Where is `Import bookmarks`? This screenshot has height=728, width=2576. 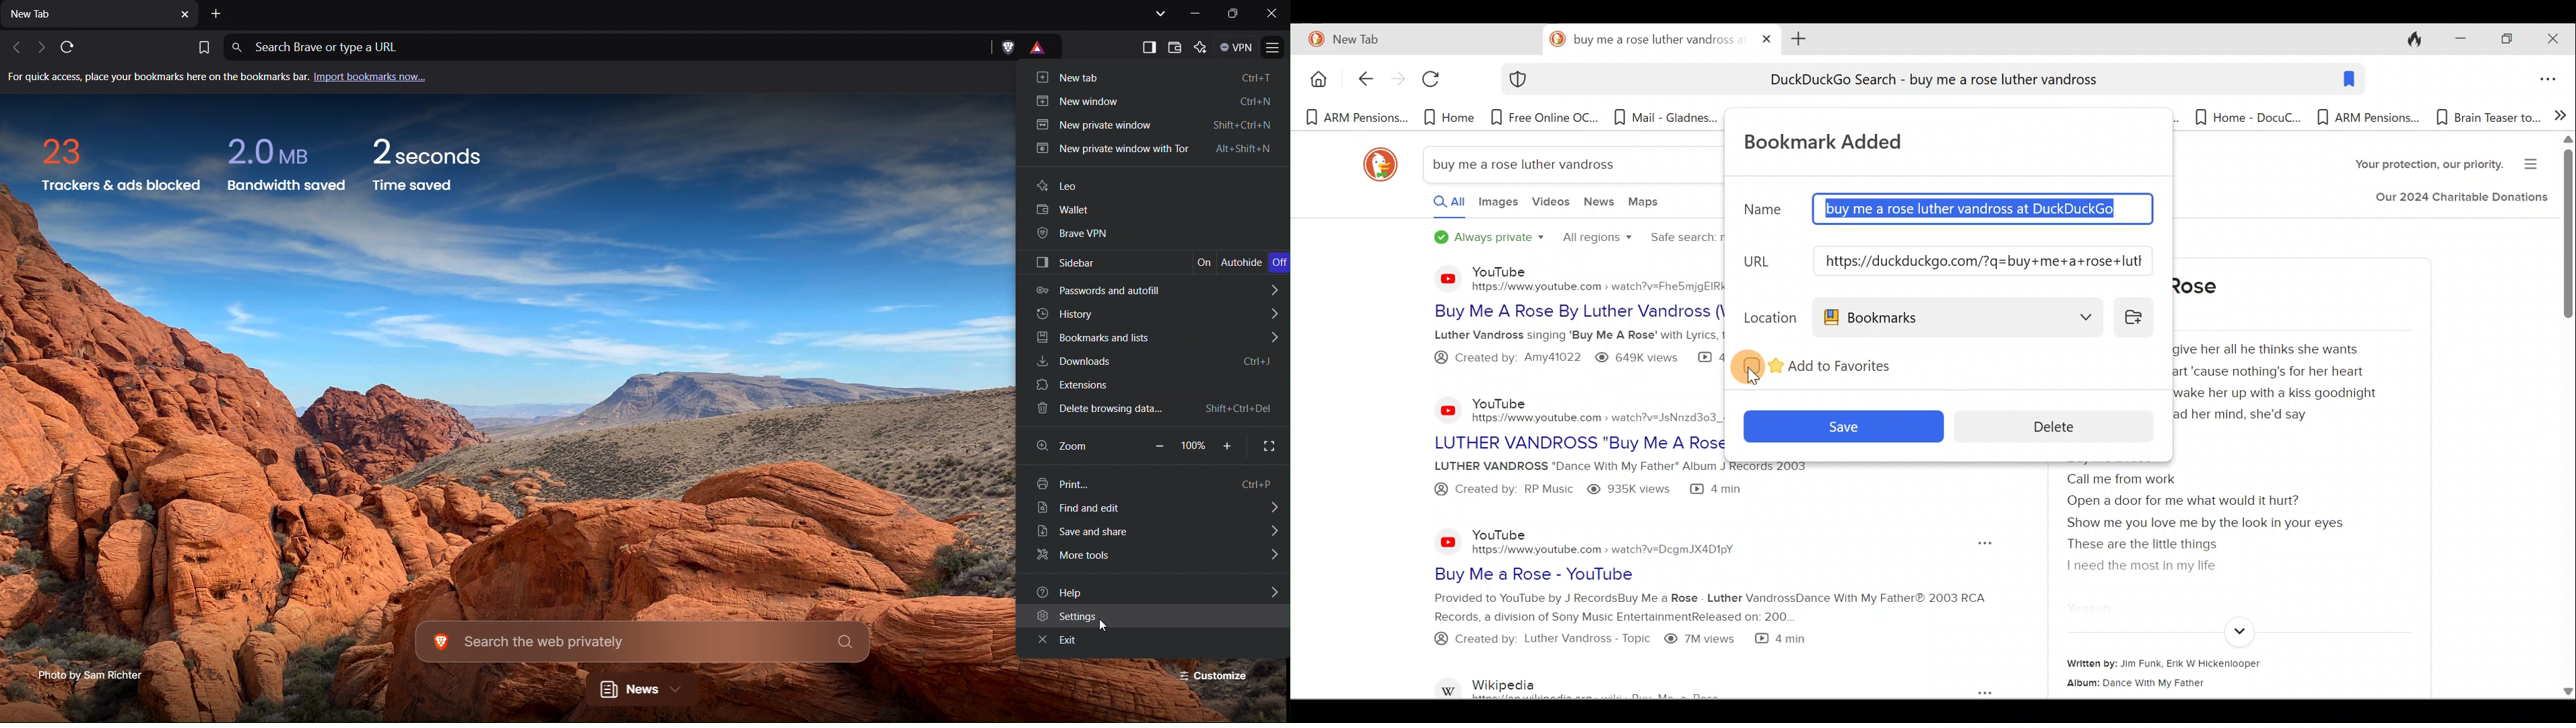
Import bookmarks is located at coordinates (238, 81).